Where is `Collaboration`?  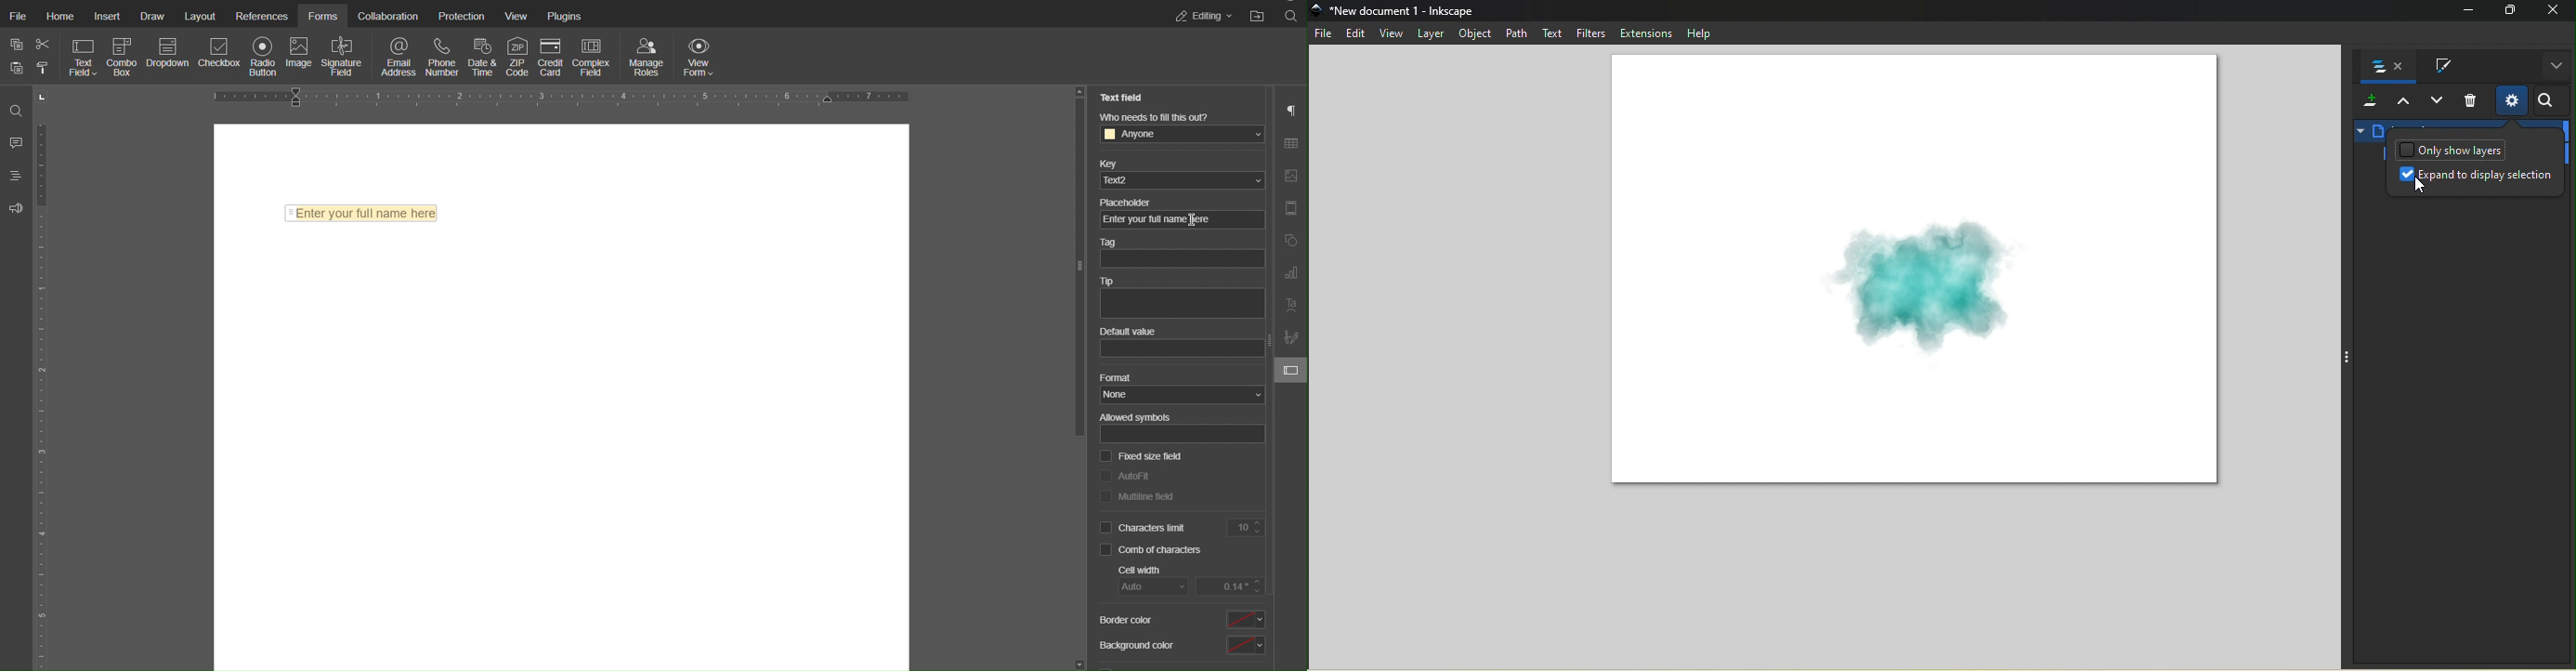
Collaboration is located at coordinates (389, 17).